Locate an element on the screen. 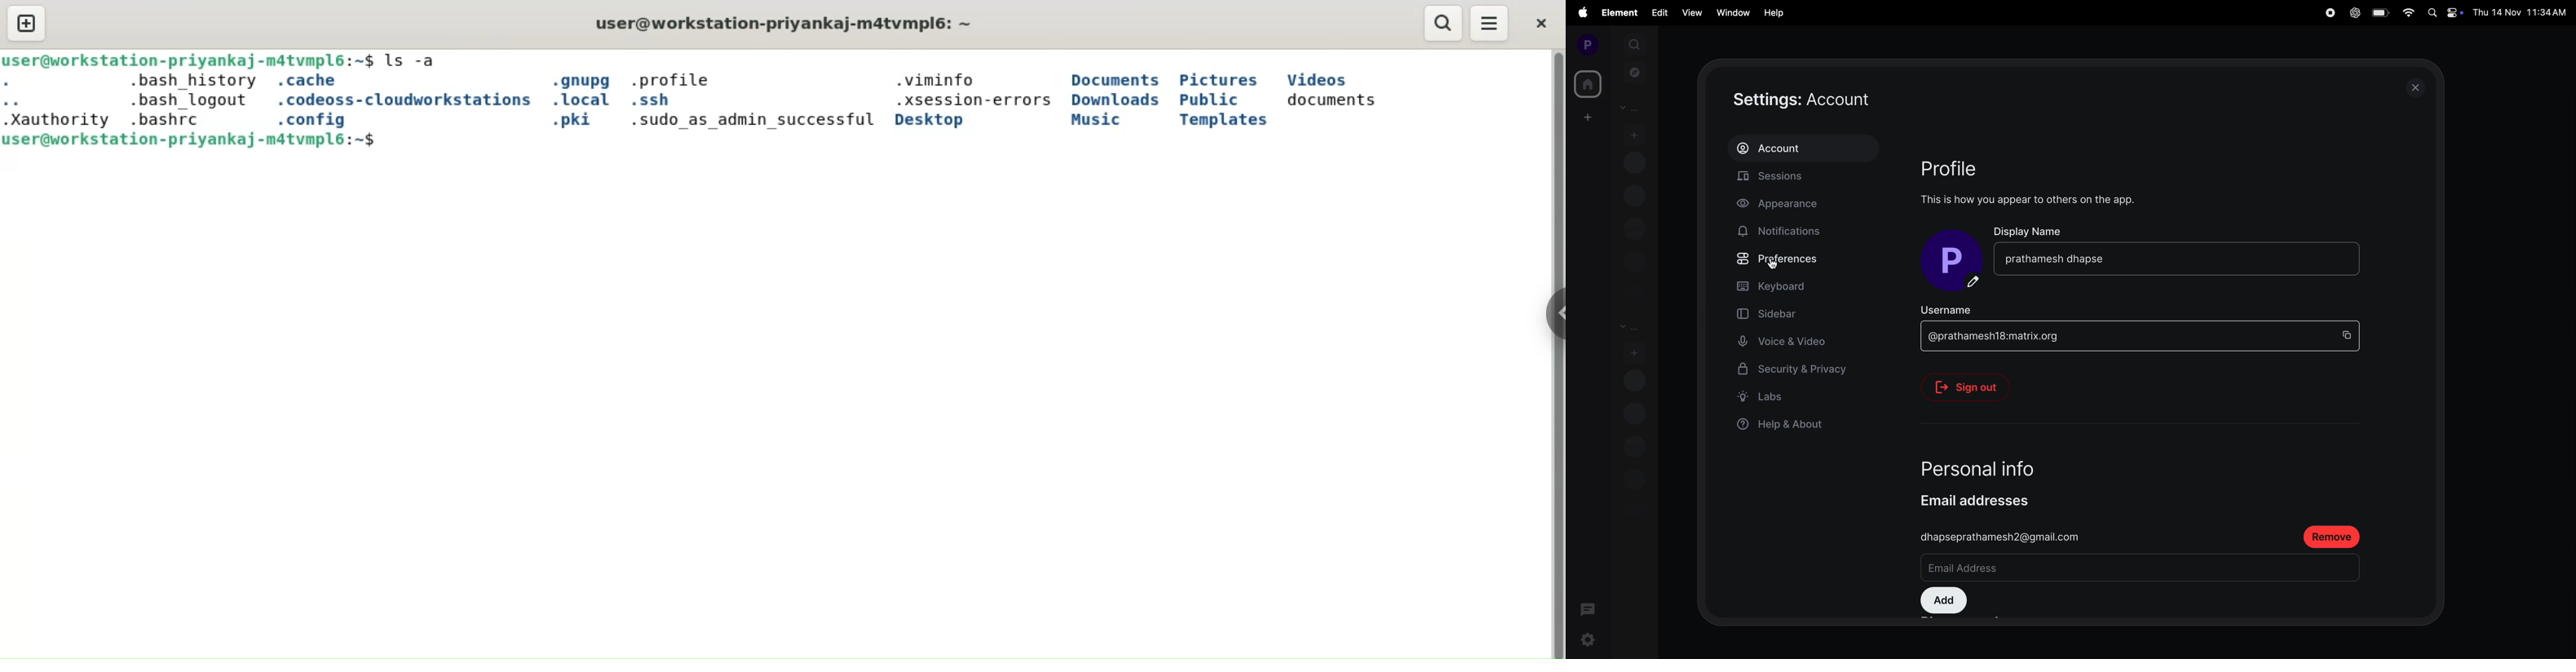 The width and height of the screenshot is (2576, 672). apperance is located at coordinates (1800, 206).